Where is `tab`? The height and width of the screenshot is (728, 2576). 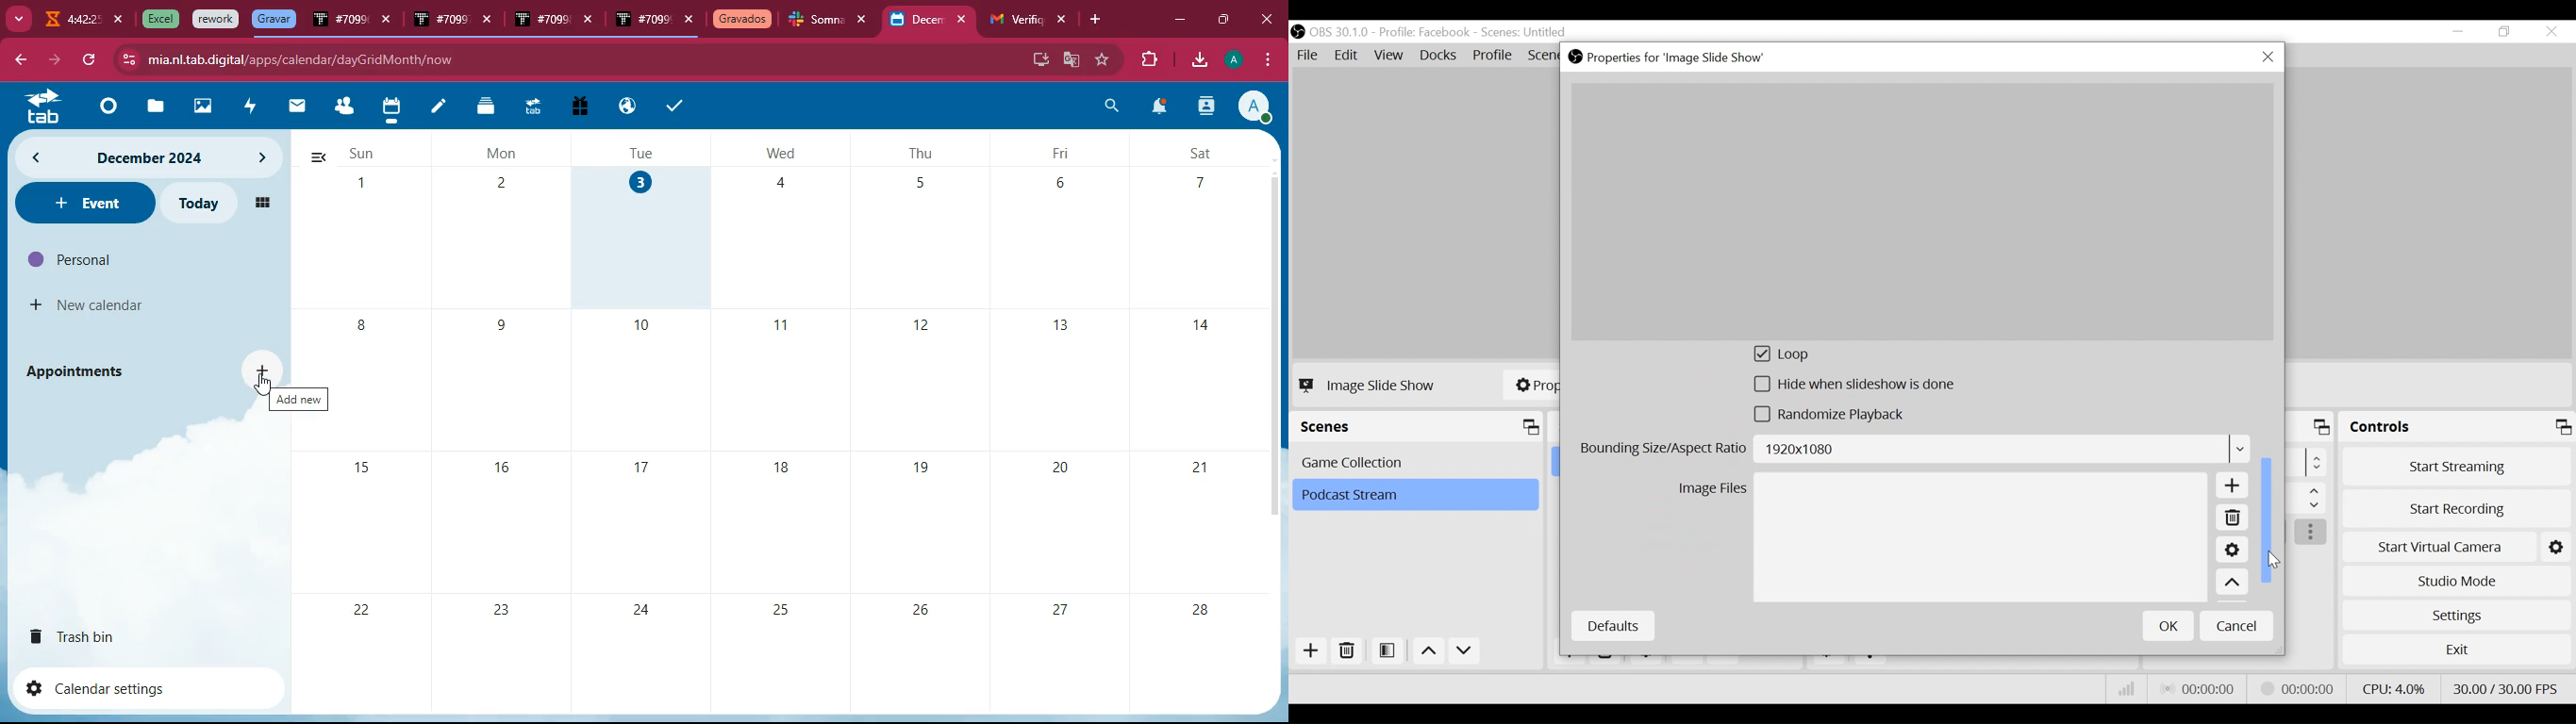
tab is located at coordinates (1013, 20).